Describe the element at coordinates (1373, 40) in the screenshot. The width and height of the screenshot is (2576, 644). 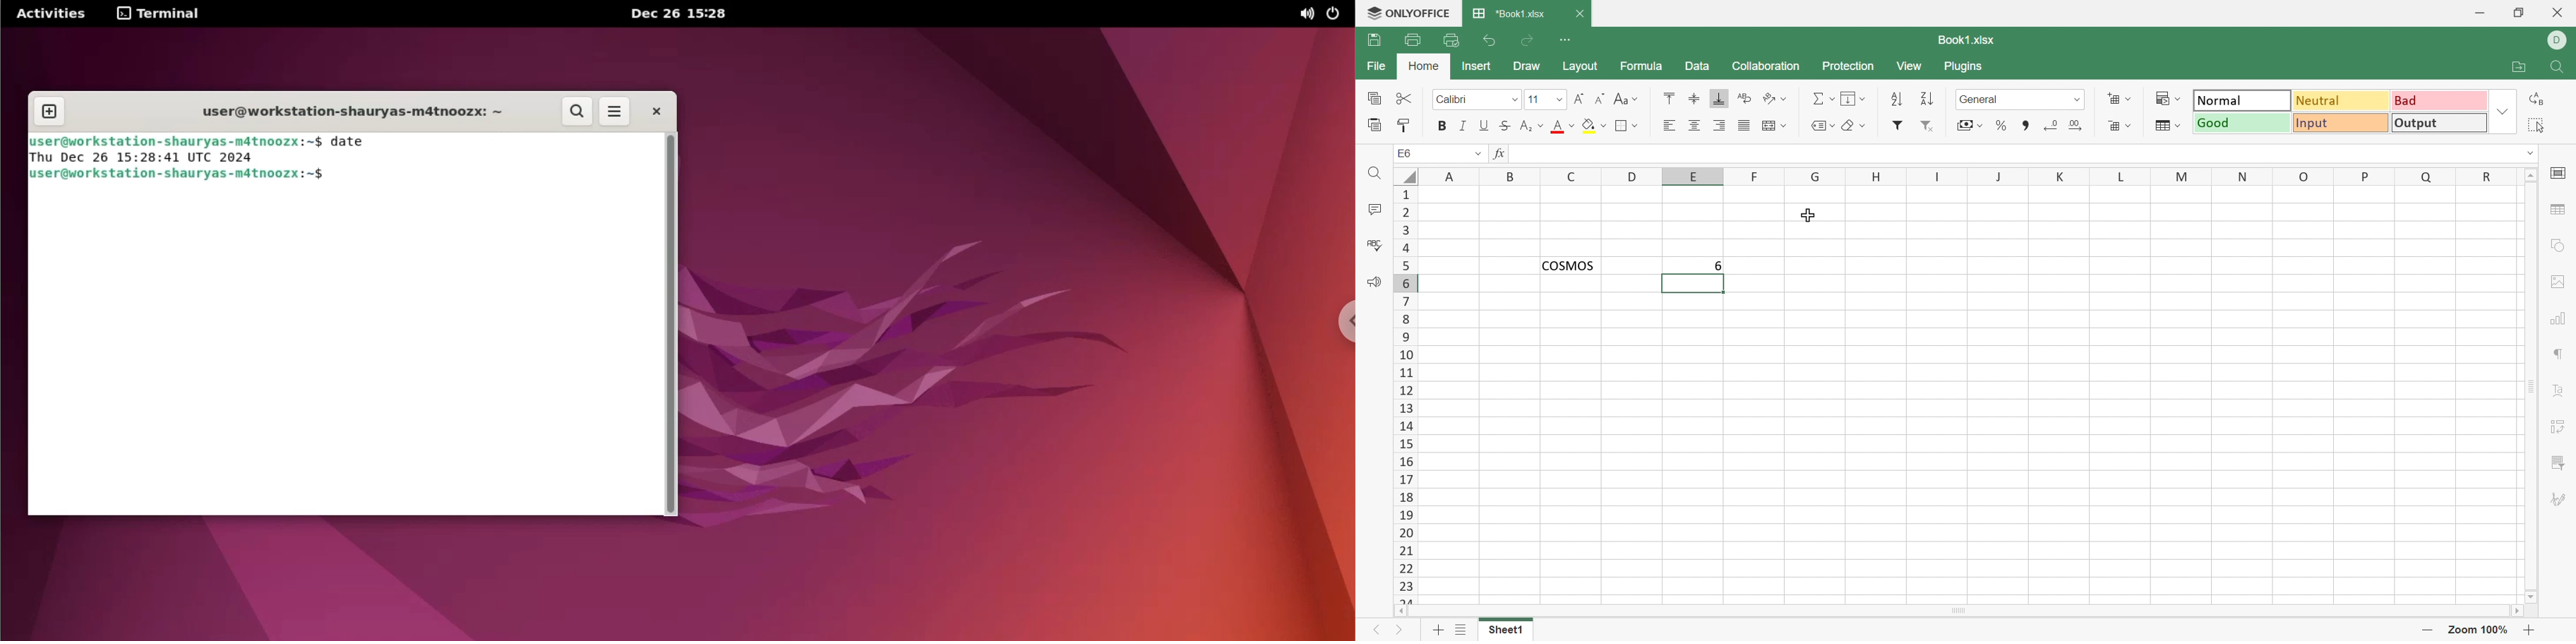
I see `Save` at that location.